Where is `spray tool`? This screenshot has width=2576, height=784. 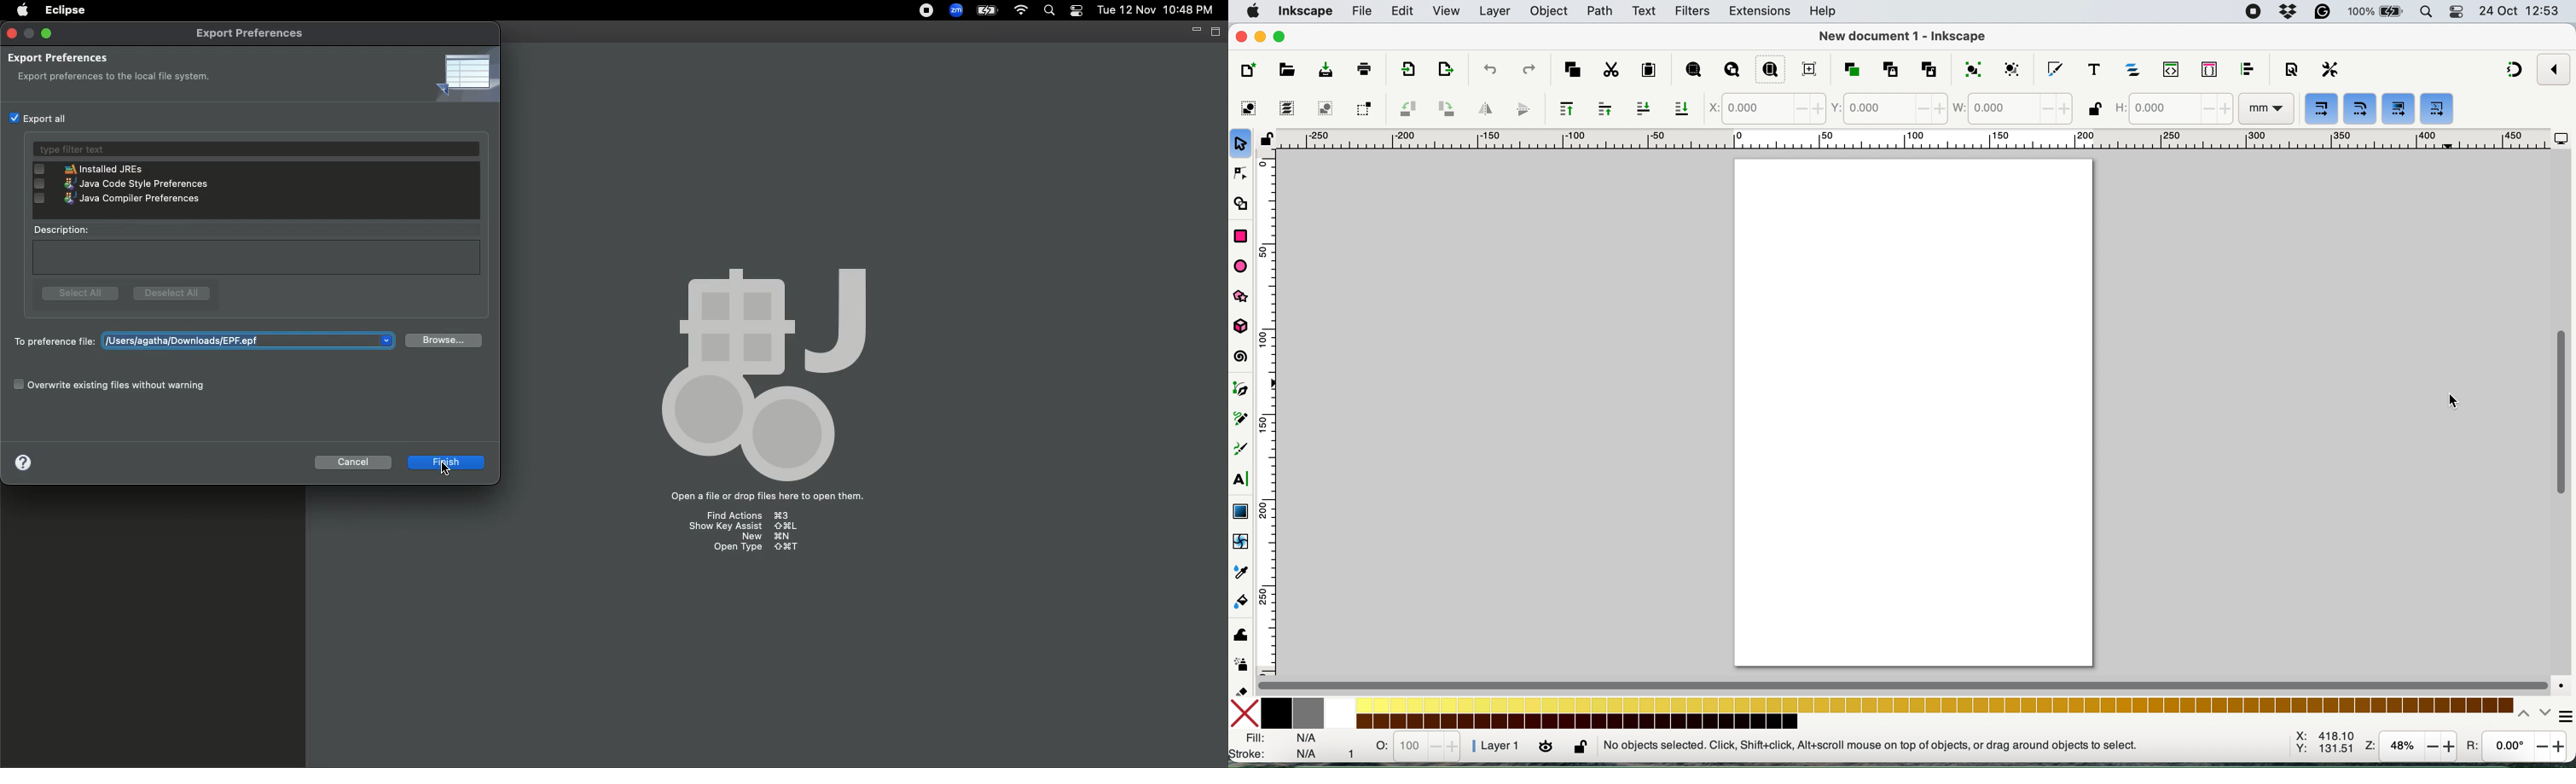 spray tool is located at coordinates (1241, 663).